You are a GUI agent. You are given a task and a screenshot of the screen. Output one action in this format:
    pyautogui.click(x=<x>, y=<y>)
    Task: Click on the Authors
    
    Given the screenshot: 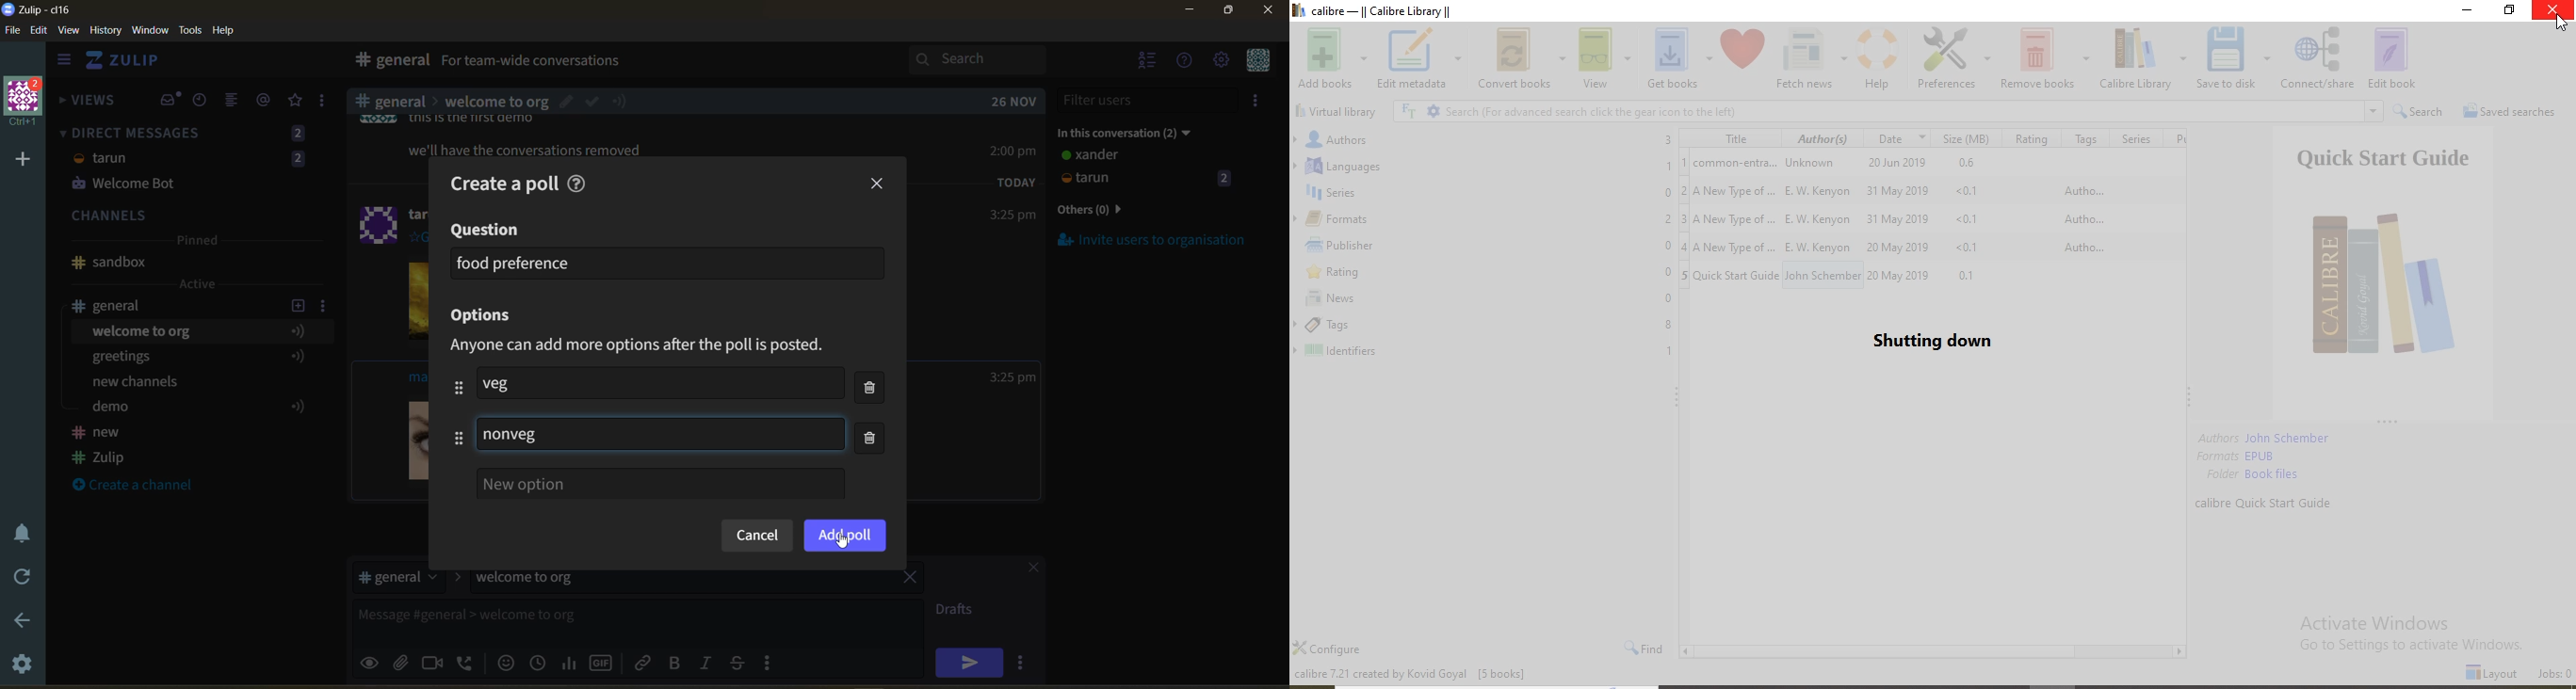 What is the action you would take?
    pyautogui.click(x=1482, y=137)
    